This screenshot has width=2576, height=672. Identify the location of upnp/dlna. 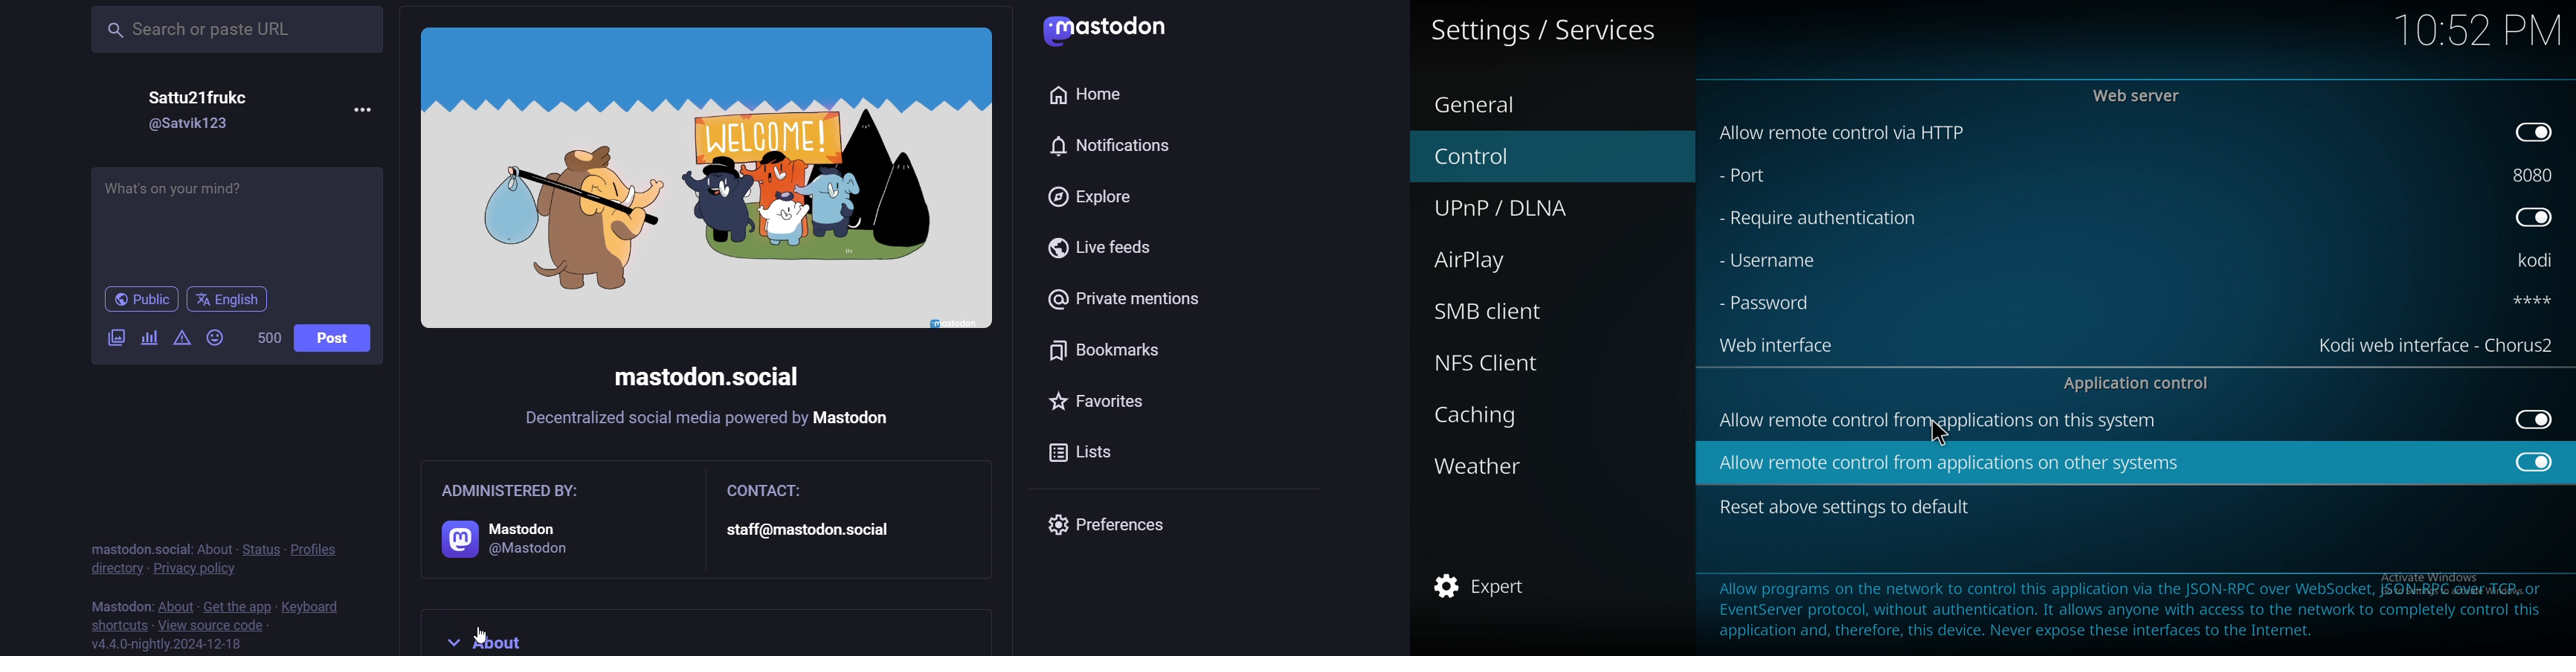
(1540, 208).